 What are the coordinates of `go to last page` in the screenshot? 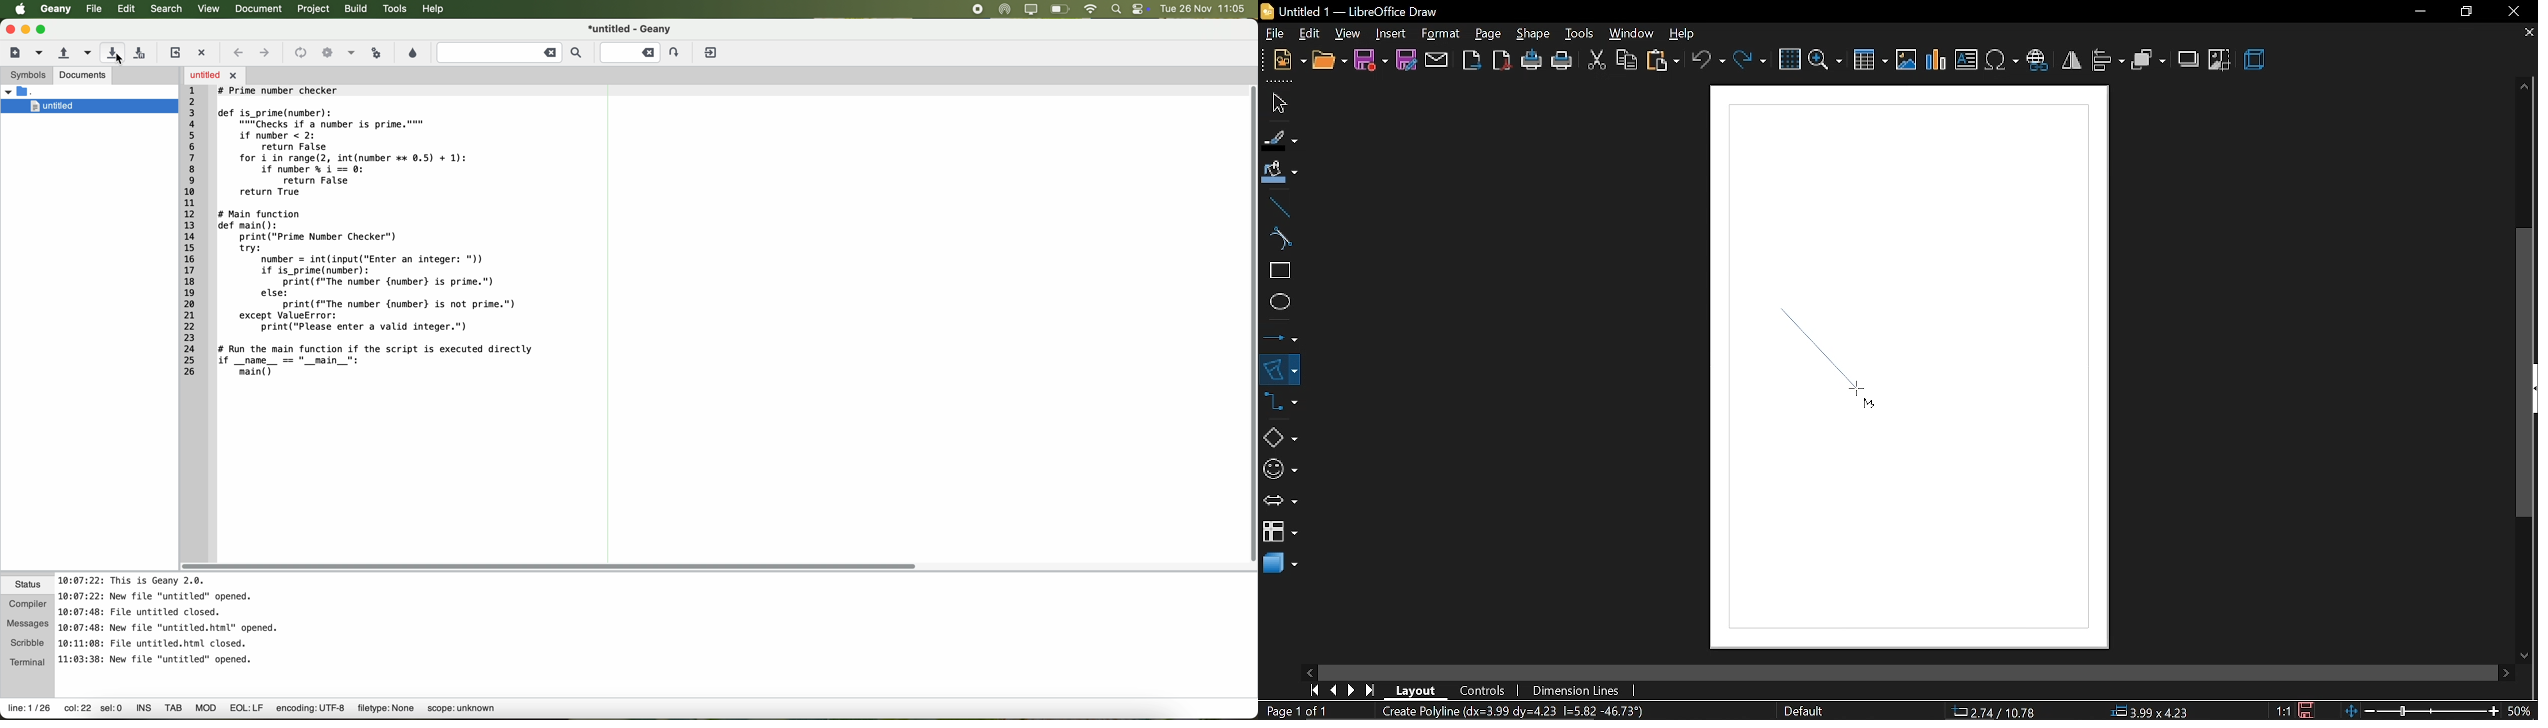 It's located at (1373, 687).